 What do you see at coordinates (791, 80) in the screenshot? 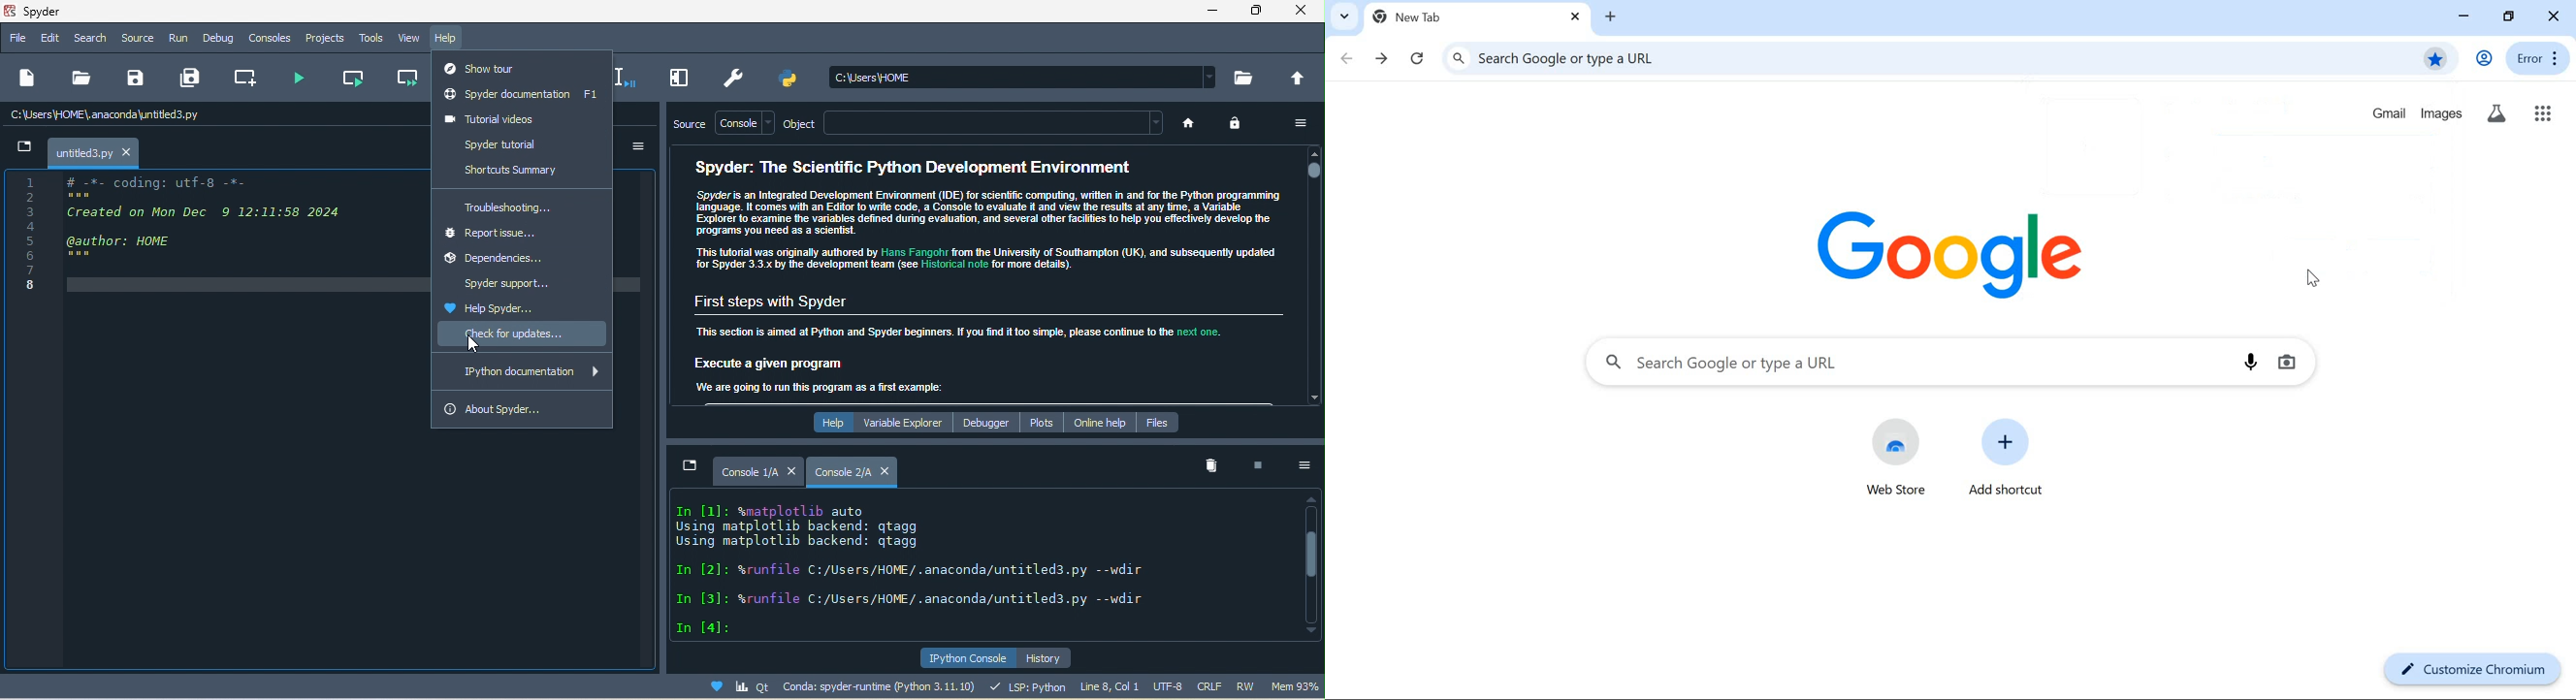
I see `pythonpath manager` at bounding box center [791, 80].